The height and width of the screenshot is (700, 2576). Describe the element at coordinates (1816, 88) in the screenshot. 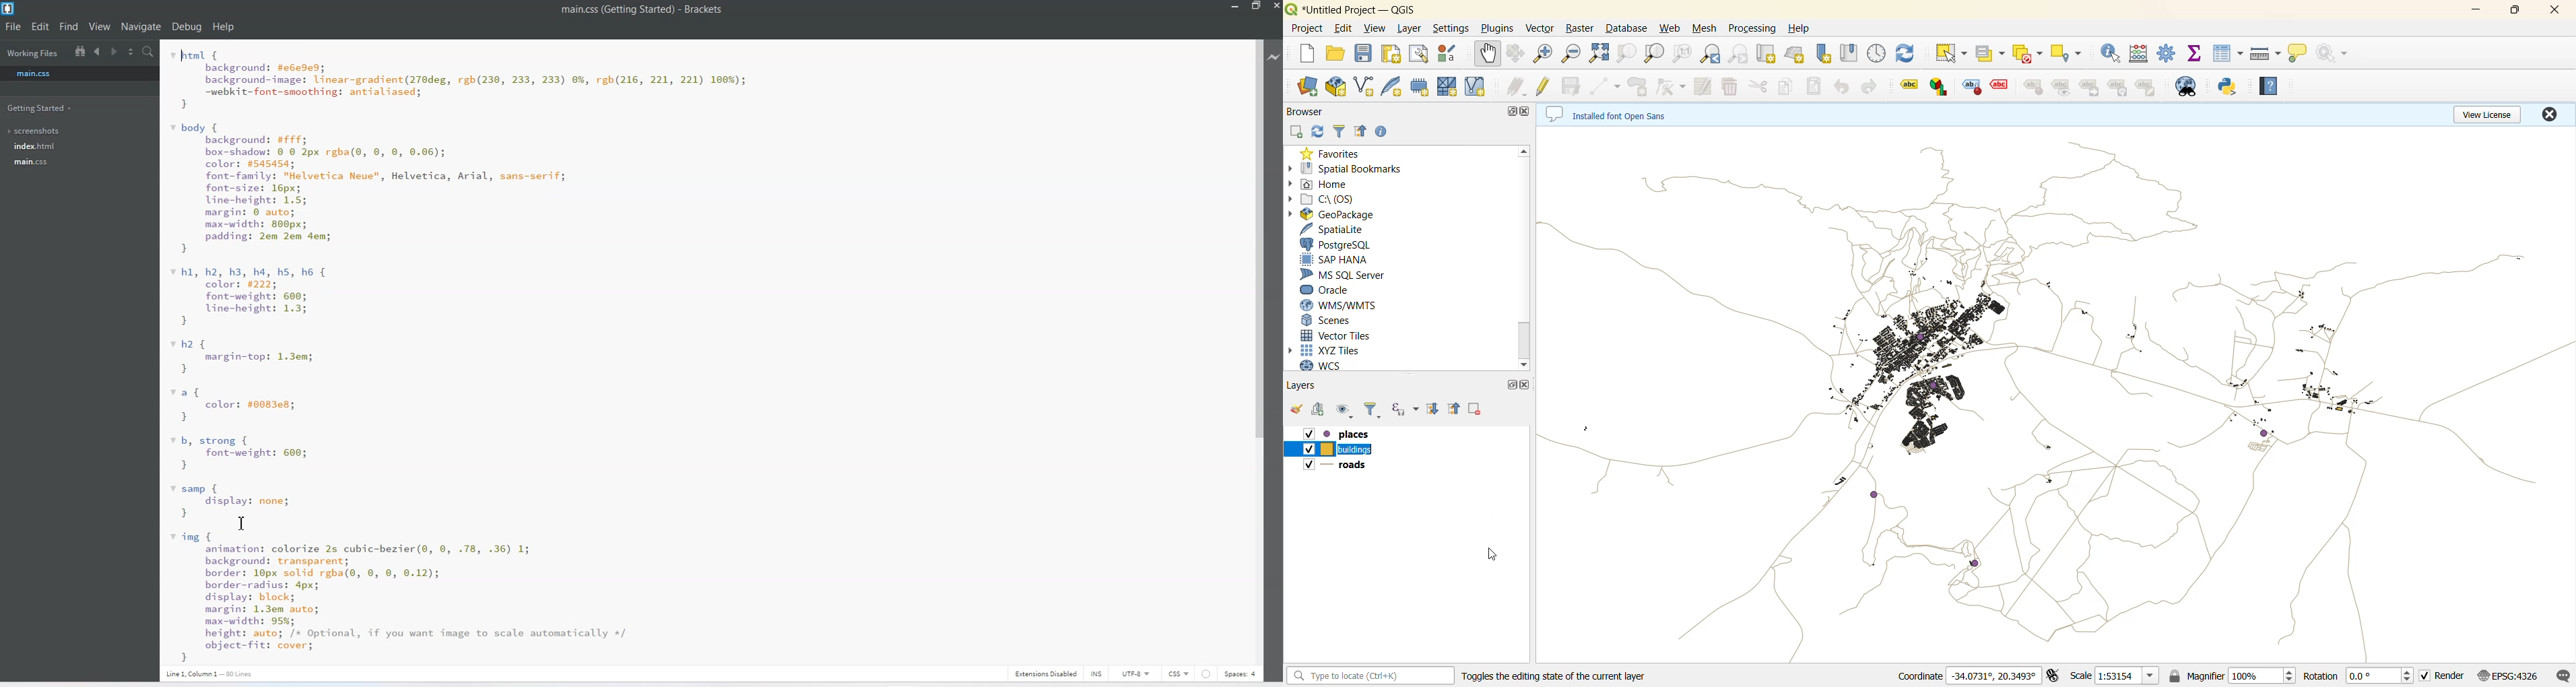

I see `paste` at that location.